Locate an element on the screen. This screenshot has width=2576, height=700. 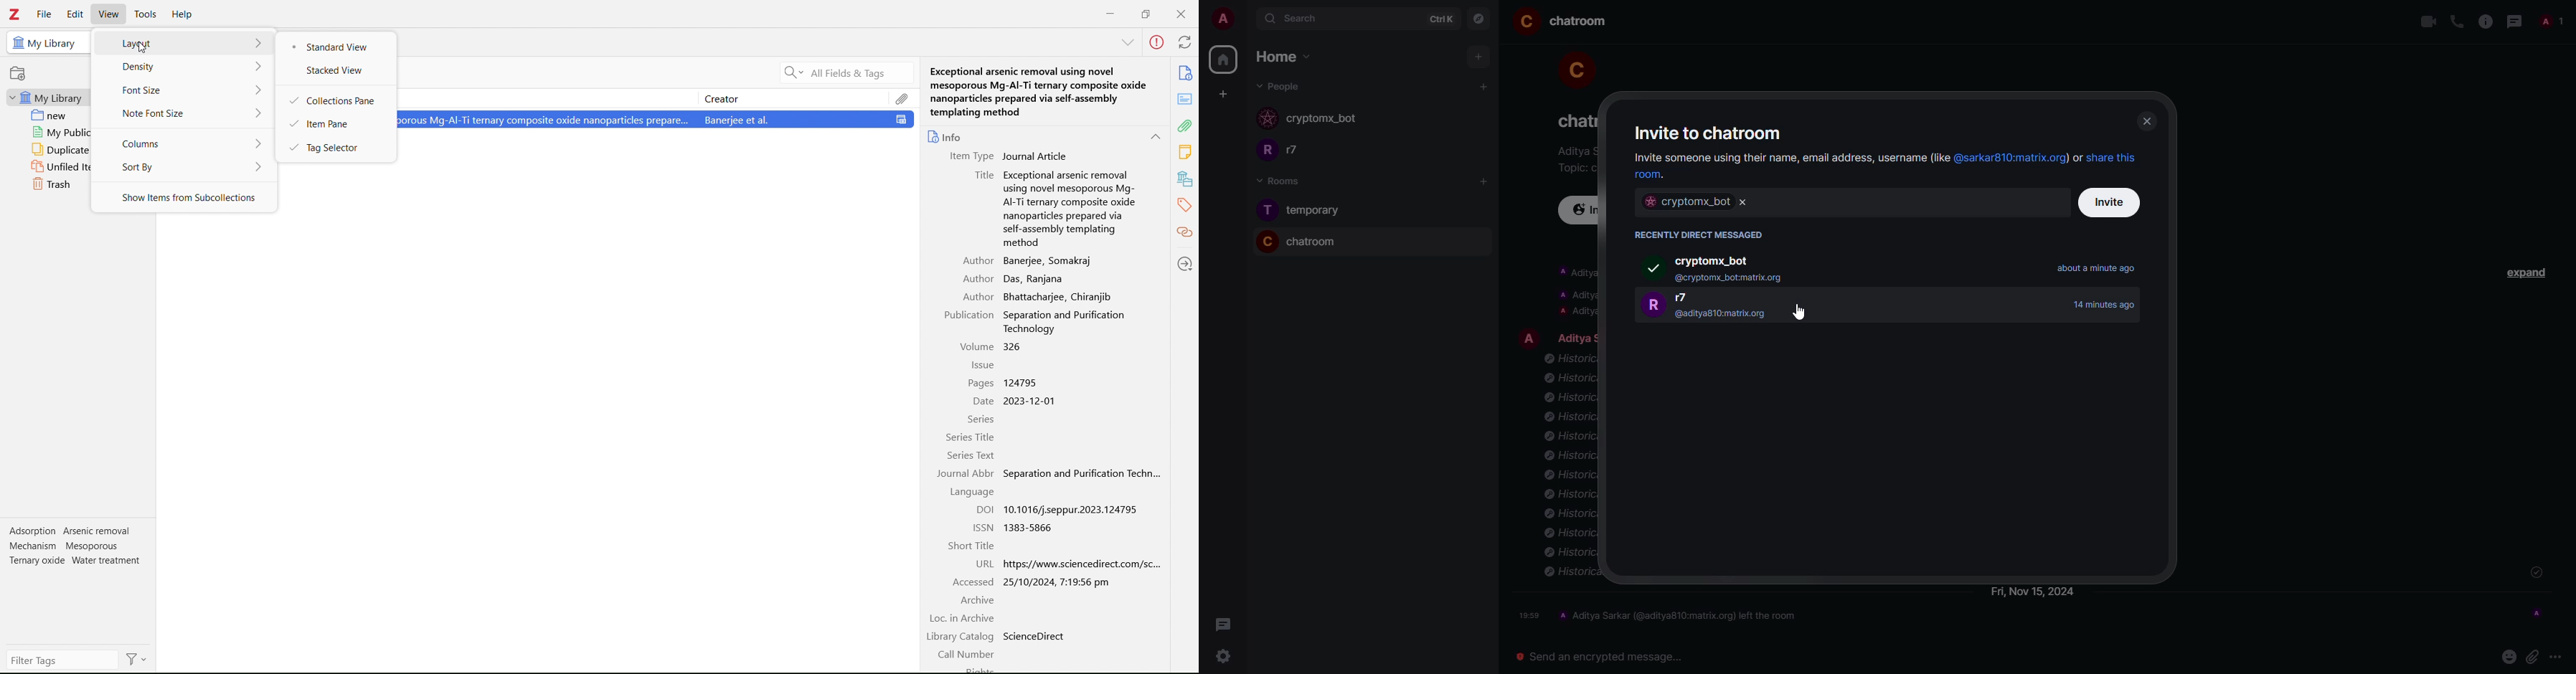
hyperlinks is located at coordinates (2047, 158).